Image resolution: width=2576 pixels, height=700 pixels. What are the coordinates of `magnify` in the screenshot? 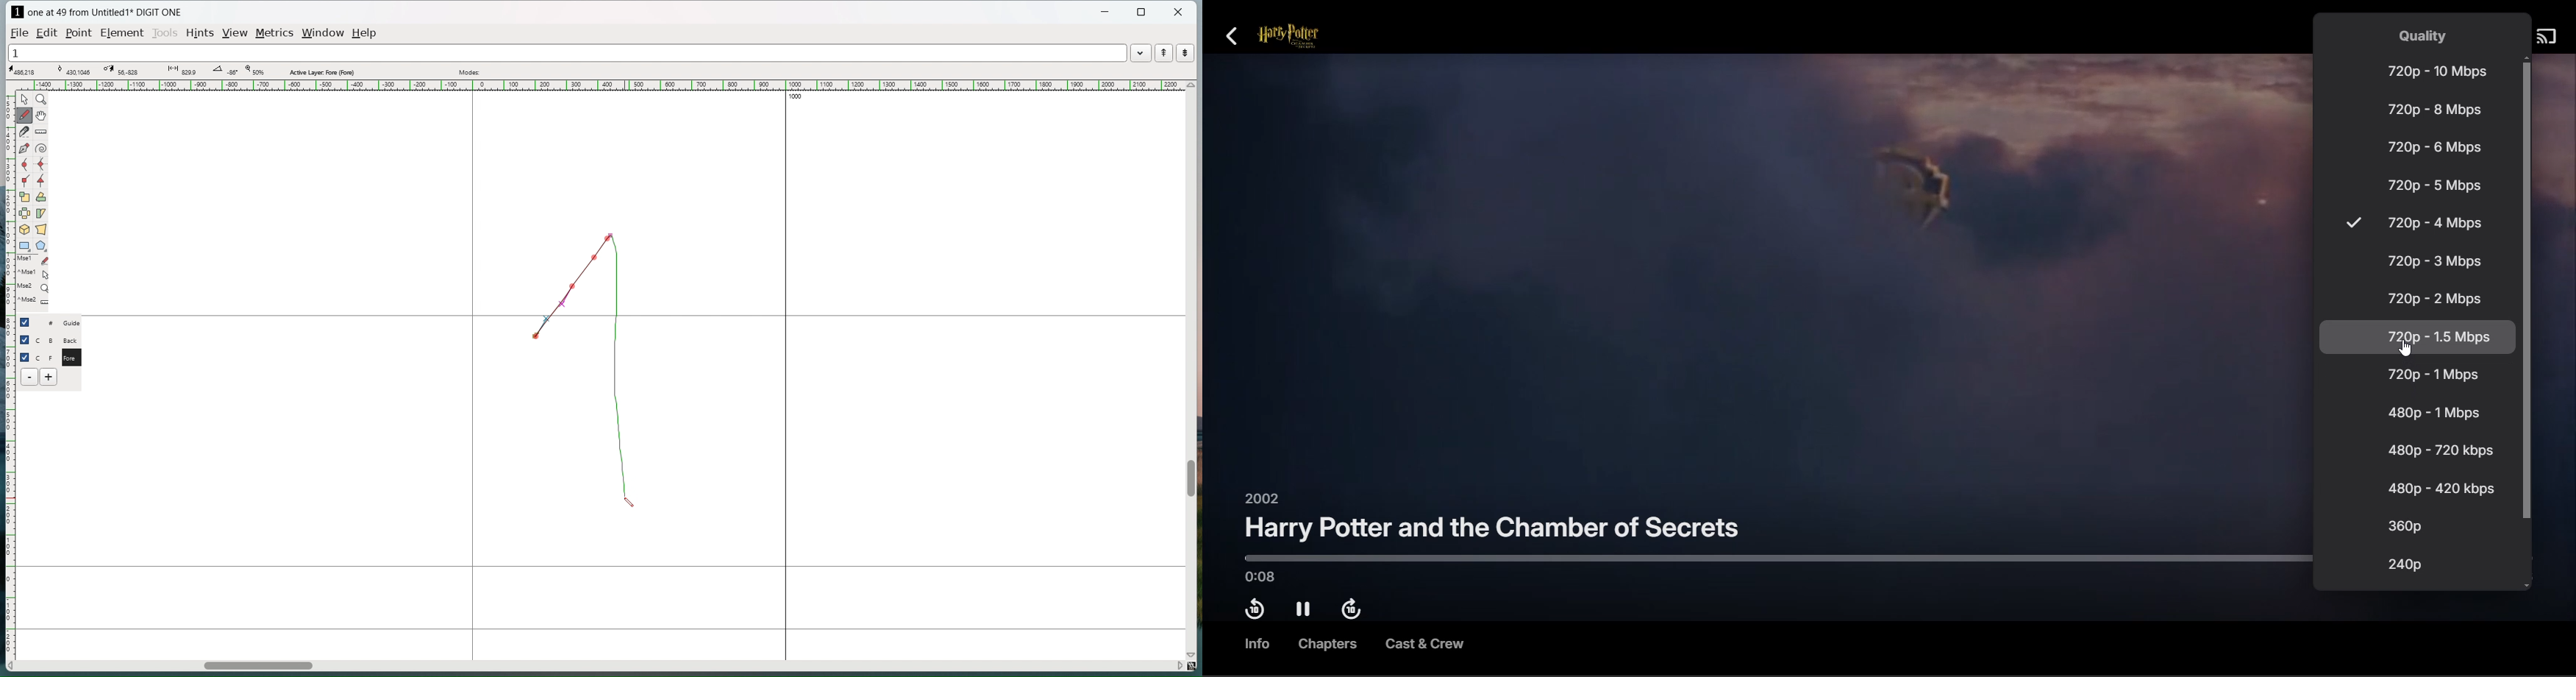 It's located at (41, 99).